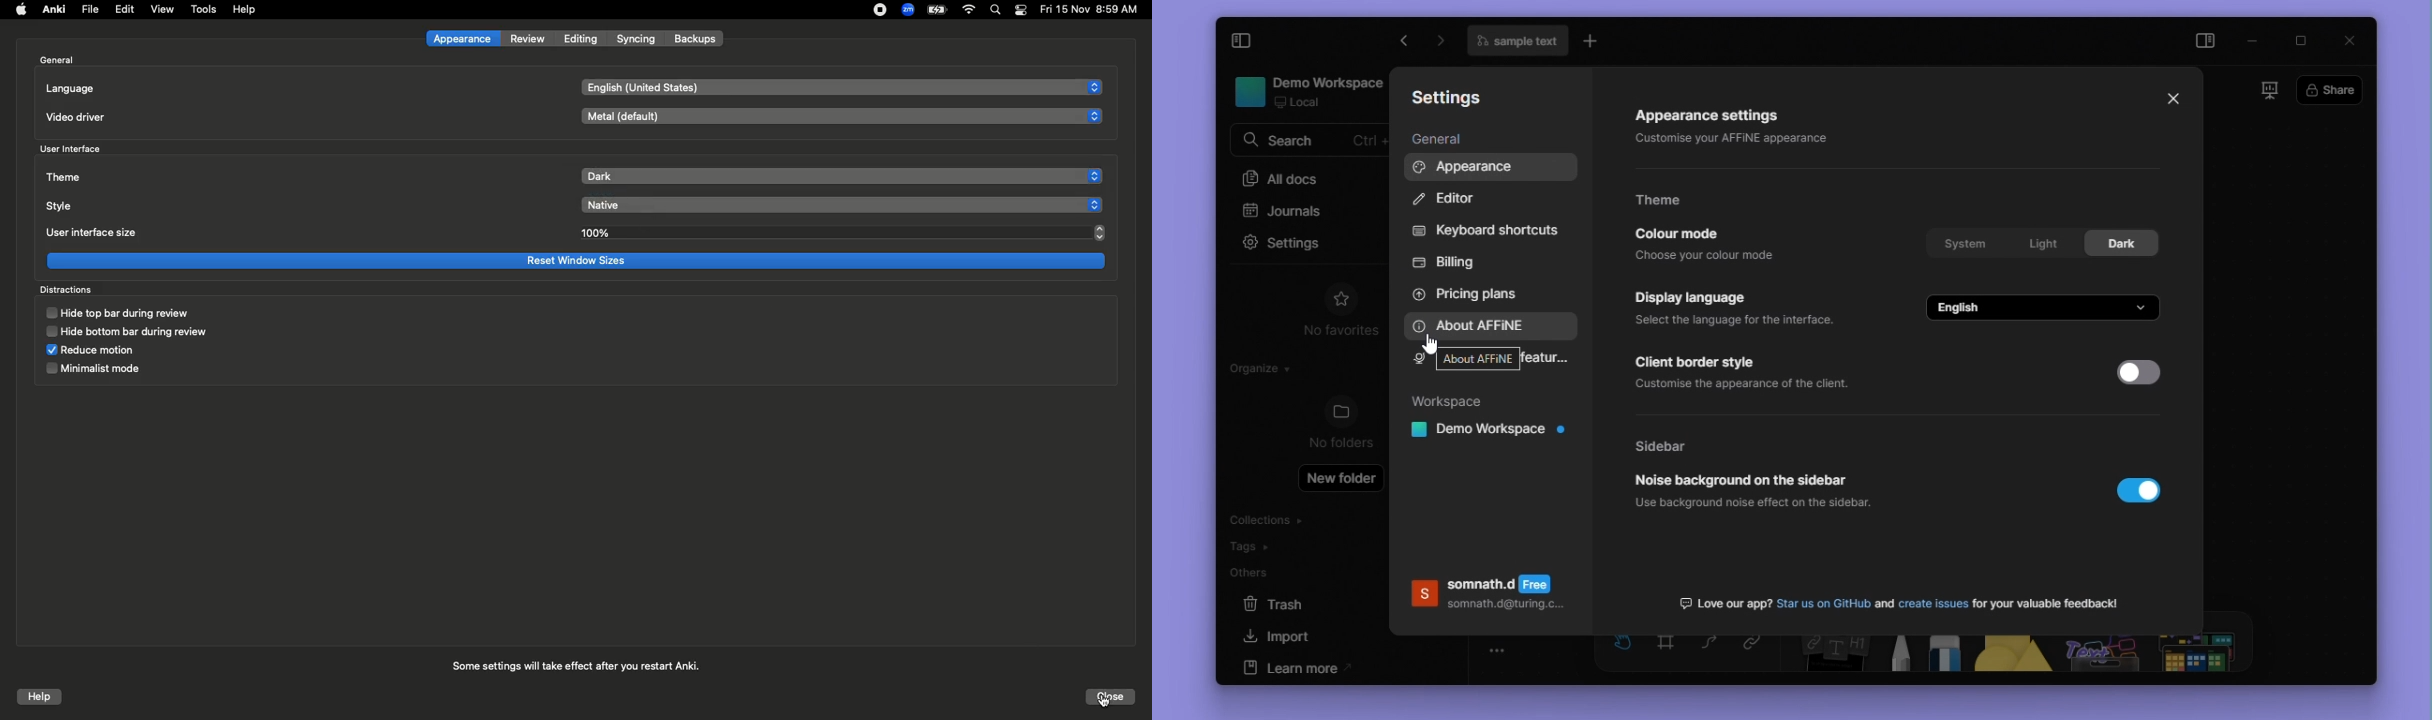  I want to click on Syncing, so click(638, 38).